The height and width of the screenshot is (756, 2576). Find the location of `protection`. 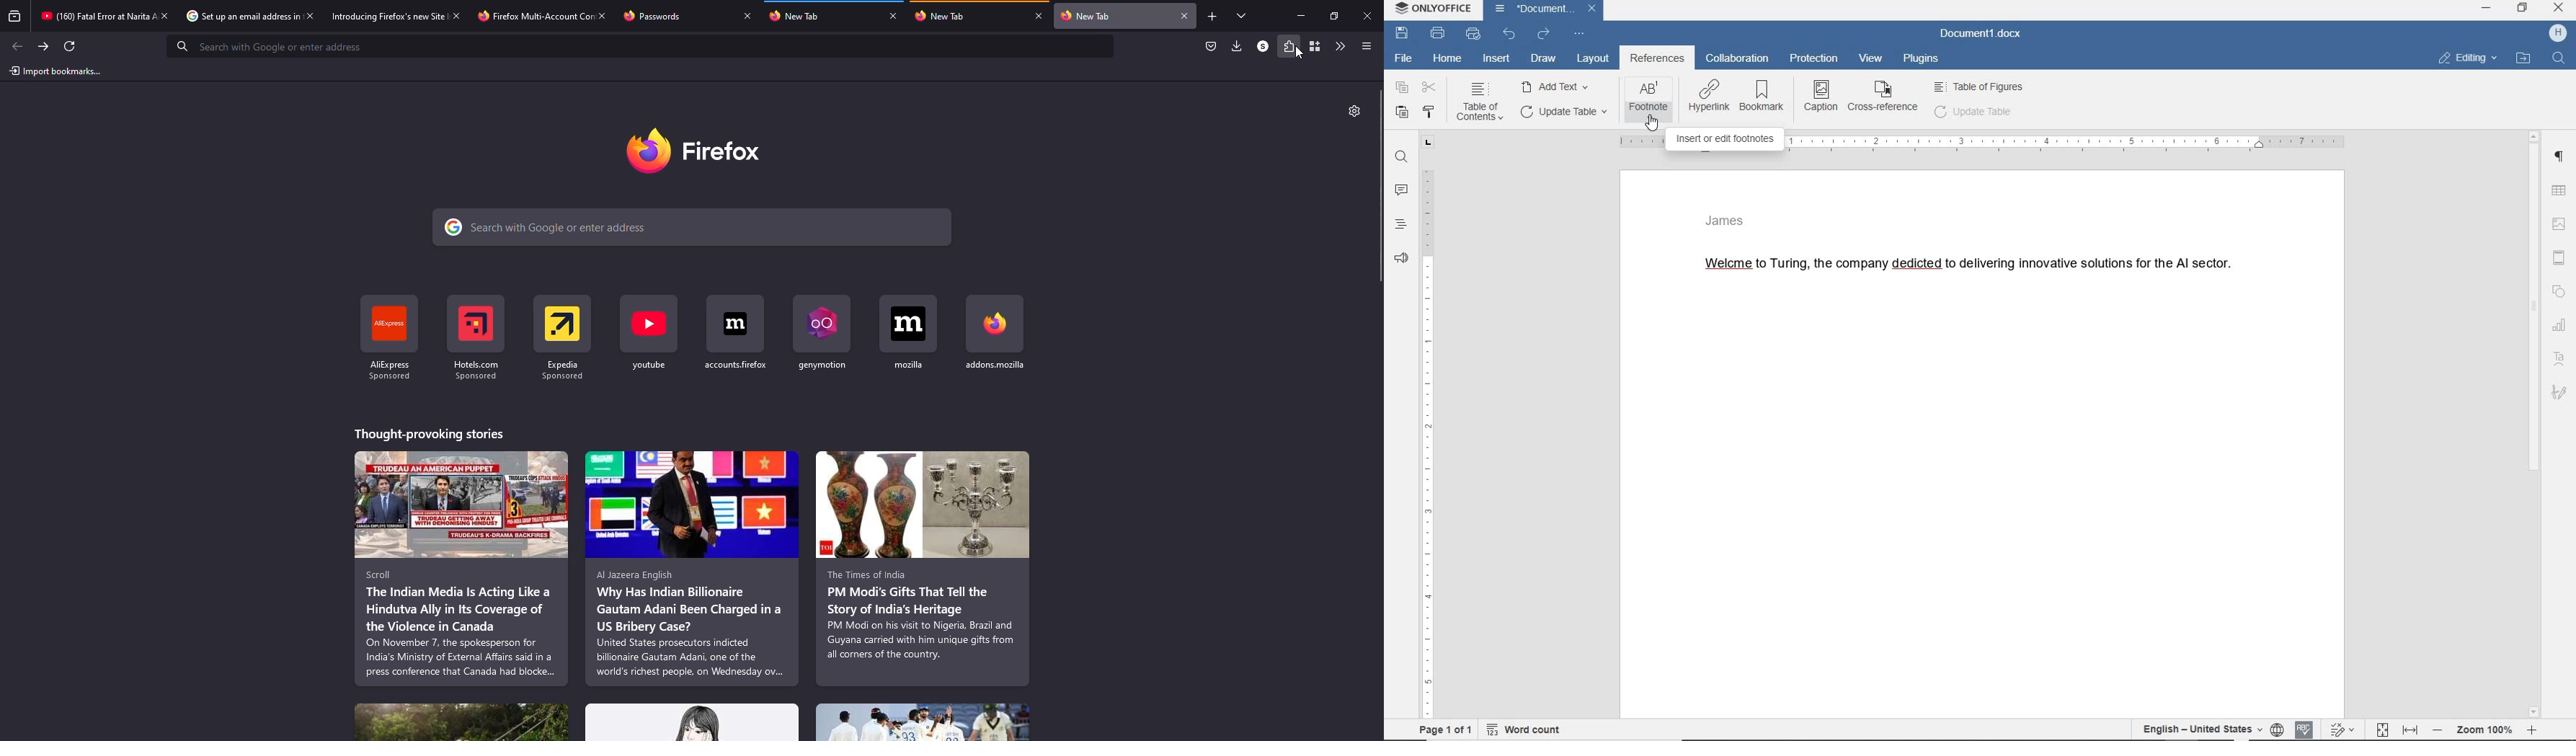

protection is located at coordinates (1815, 60).